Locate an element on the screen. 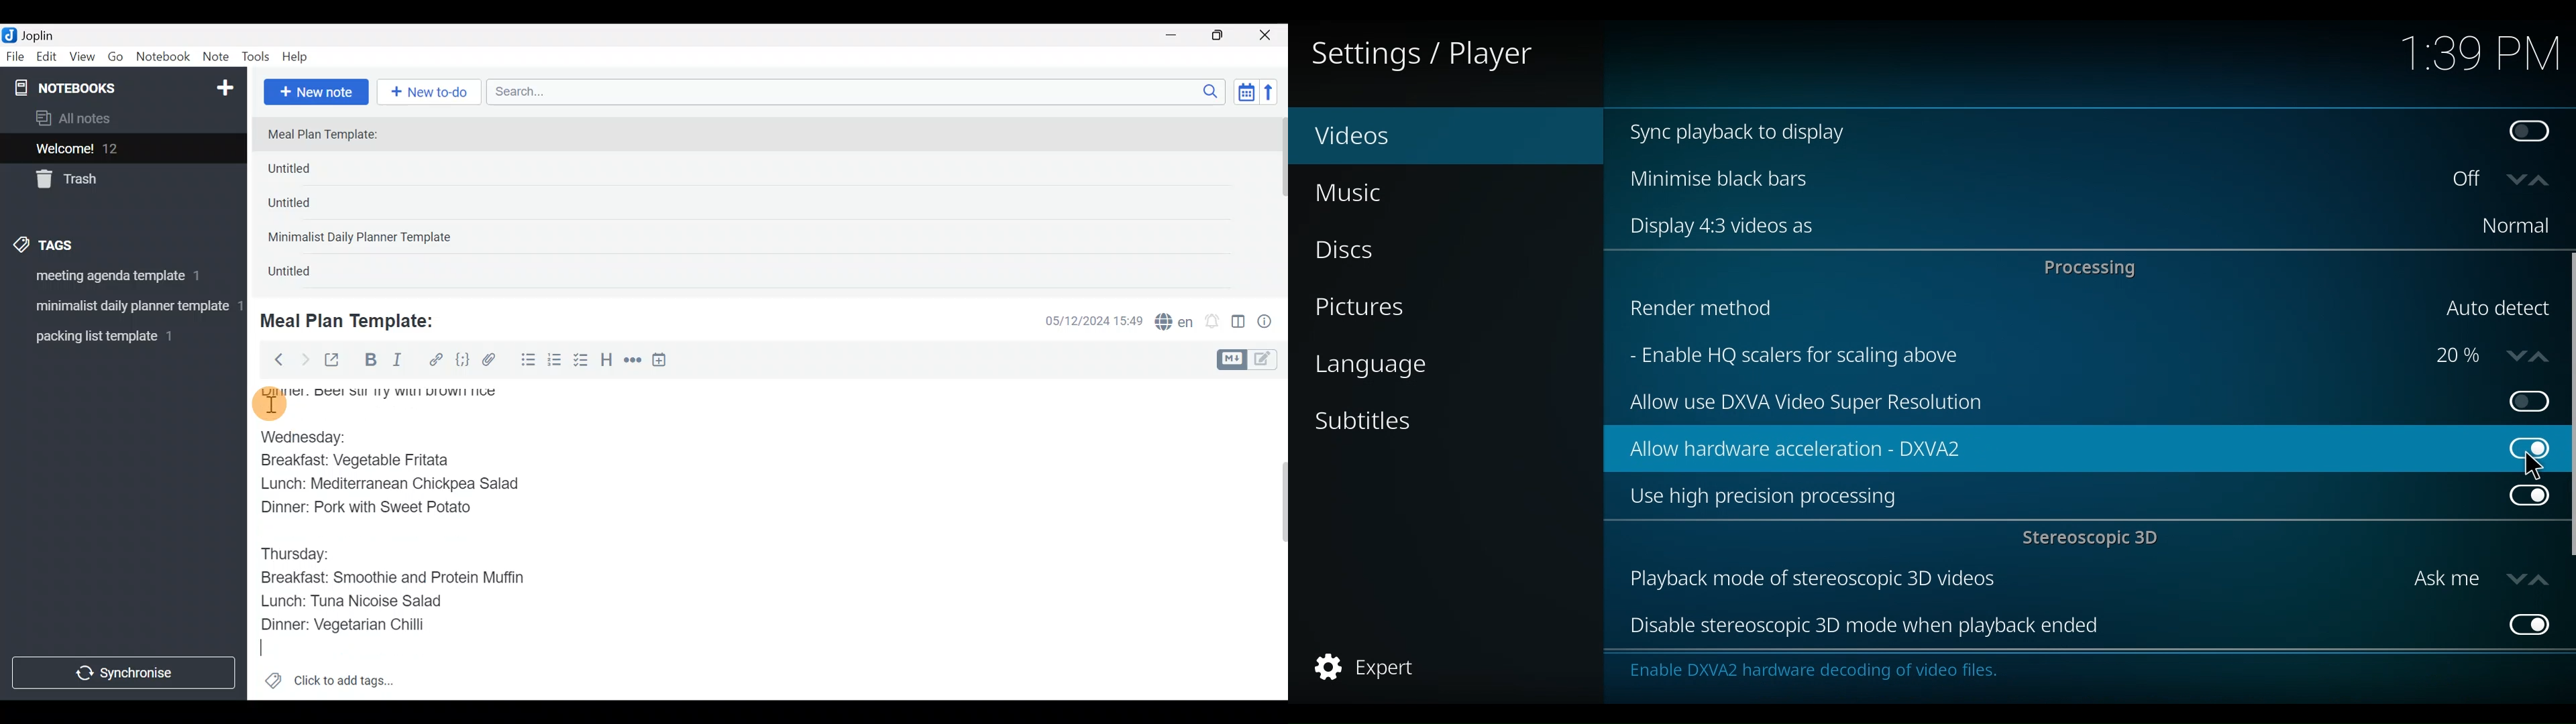  Close is located at coordinates (1267, 36).